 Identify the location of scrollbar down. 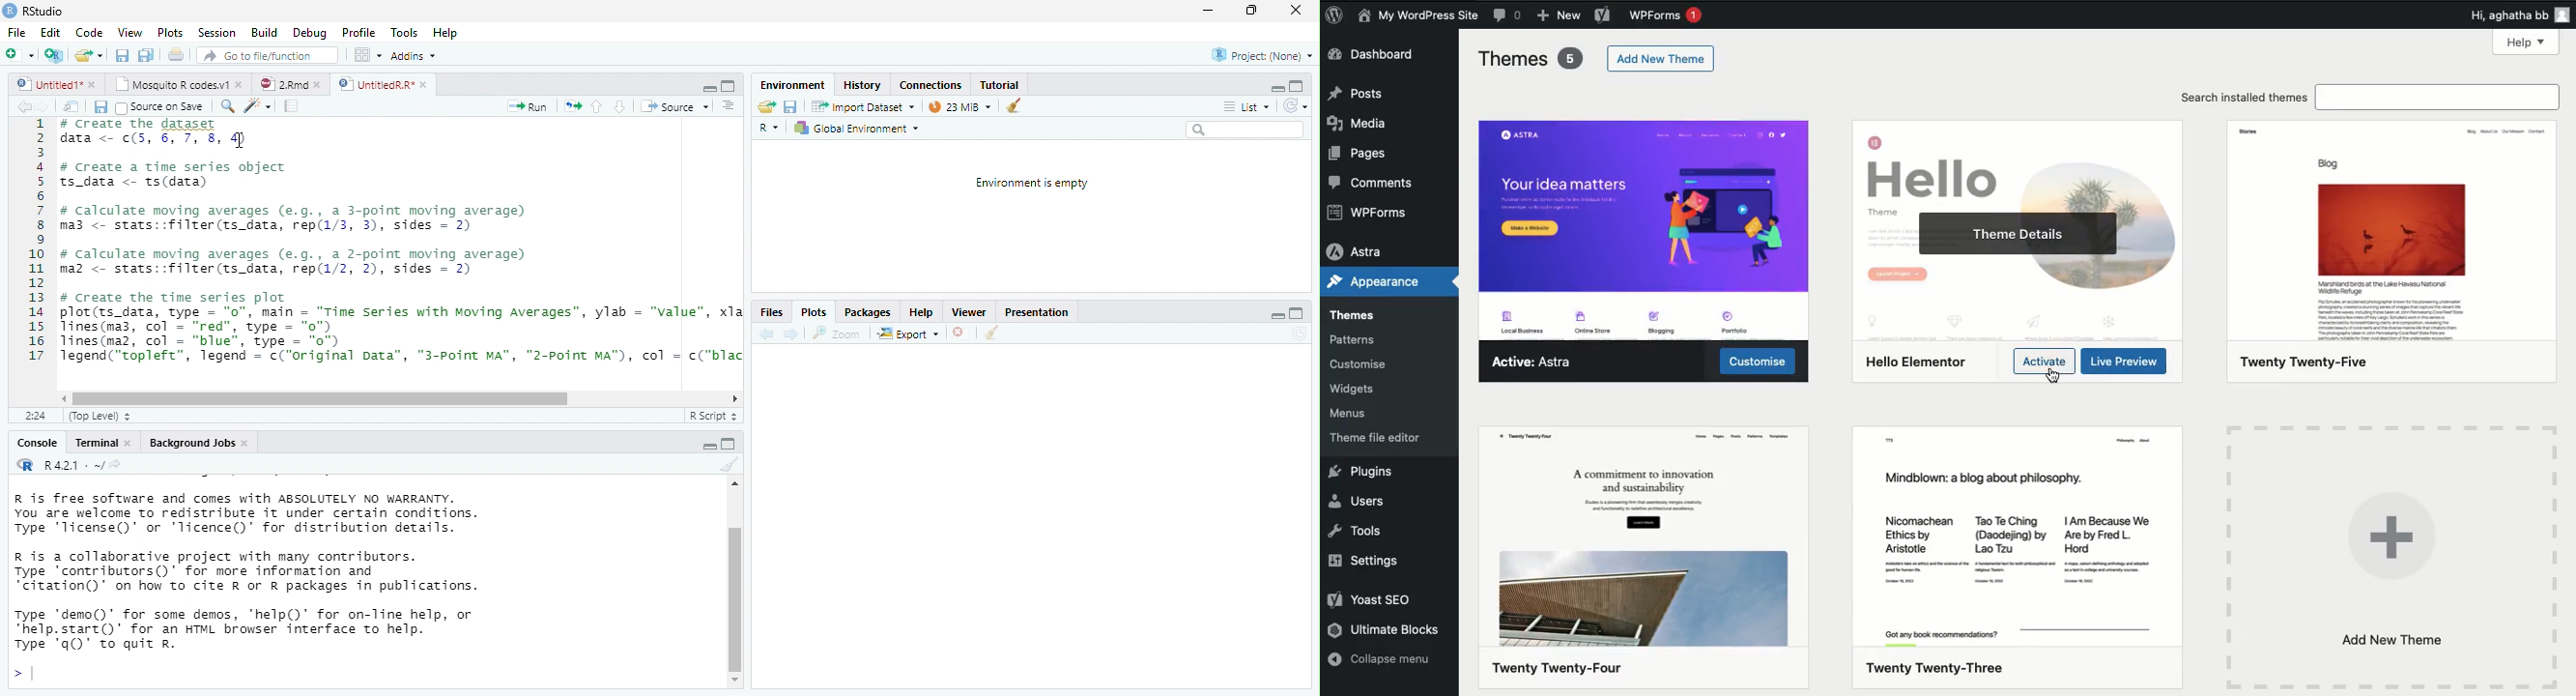
(735, 681).